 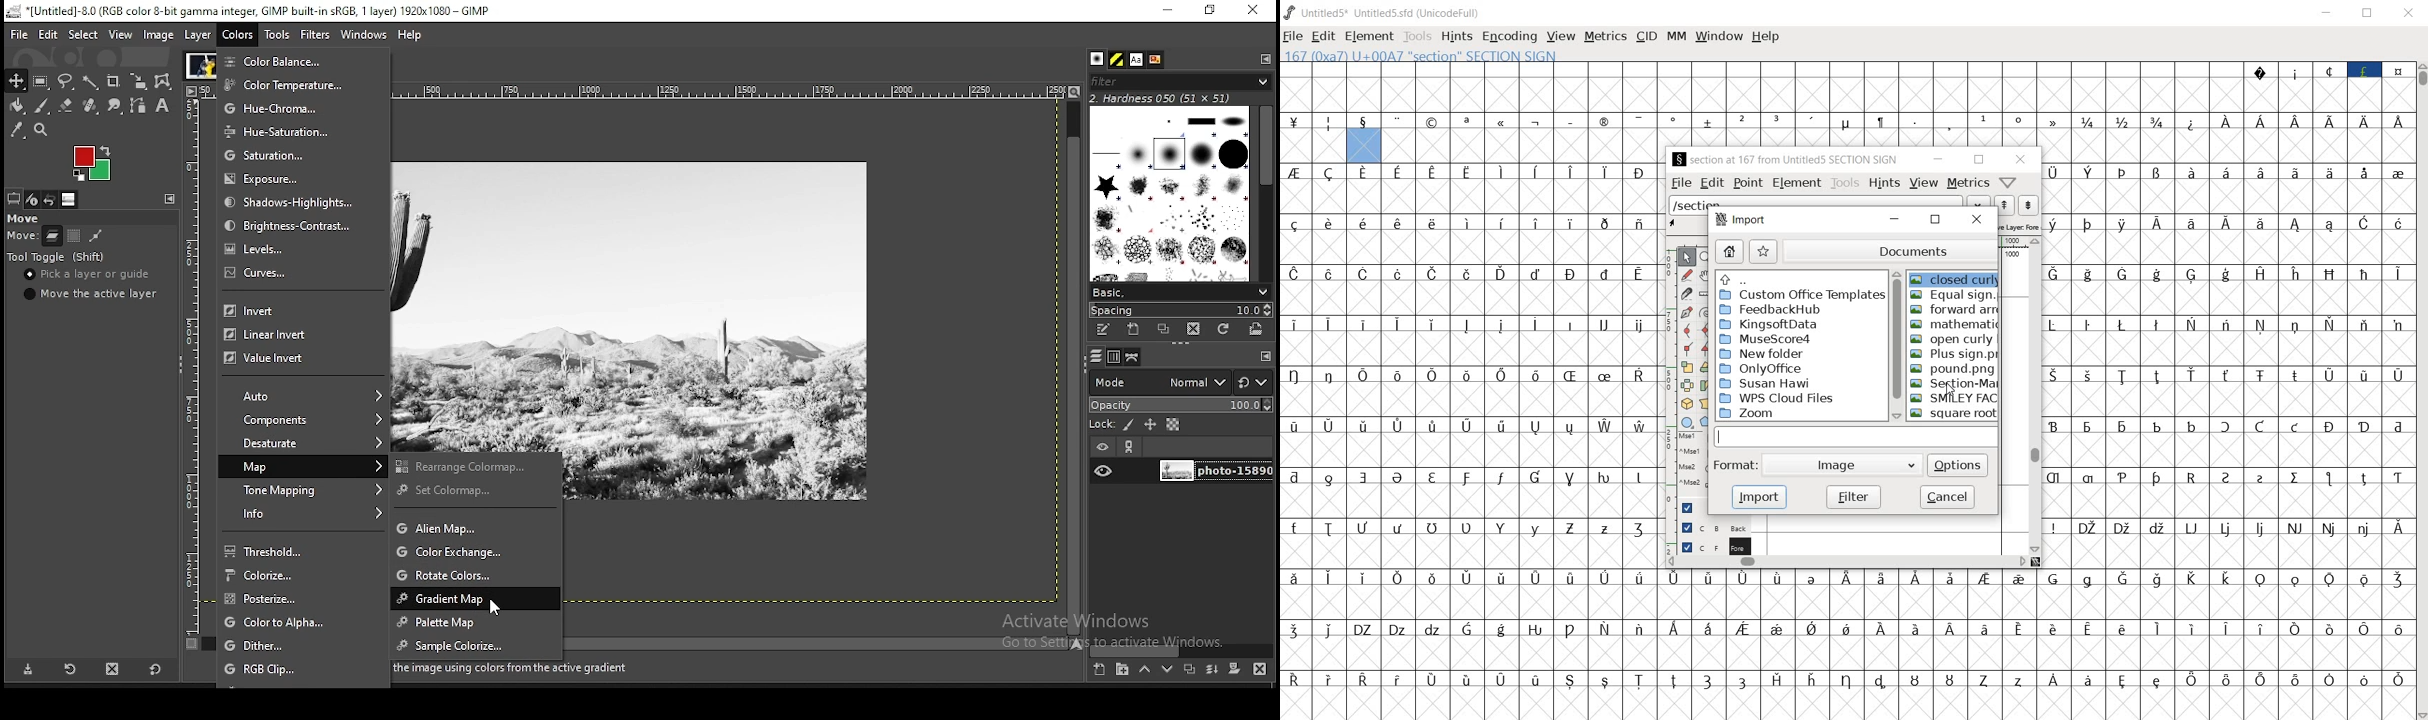 I want to click on special letters, so click(x=2225, y=171).